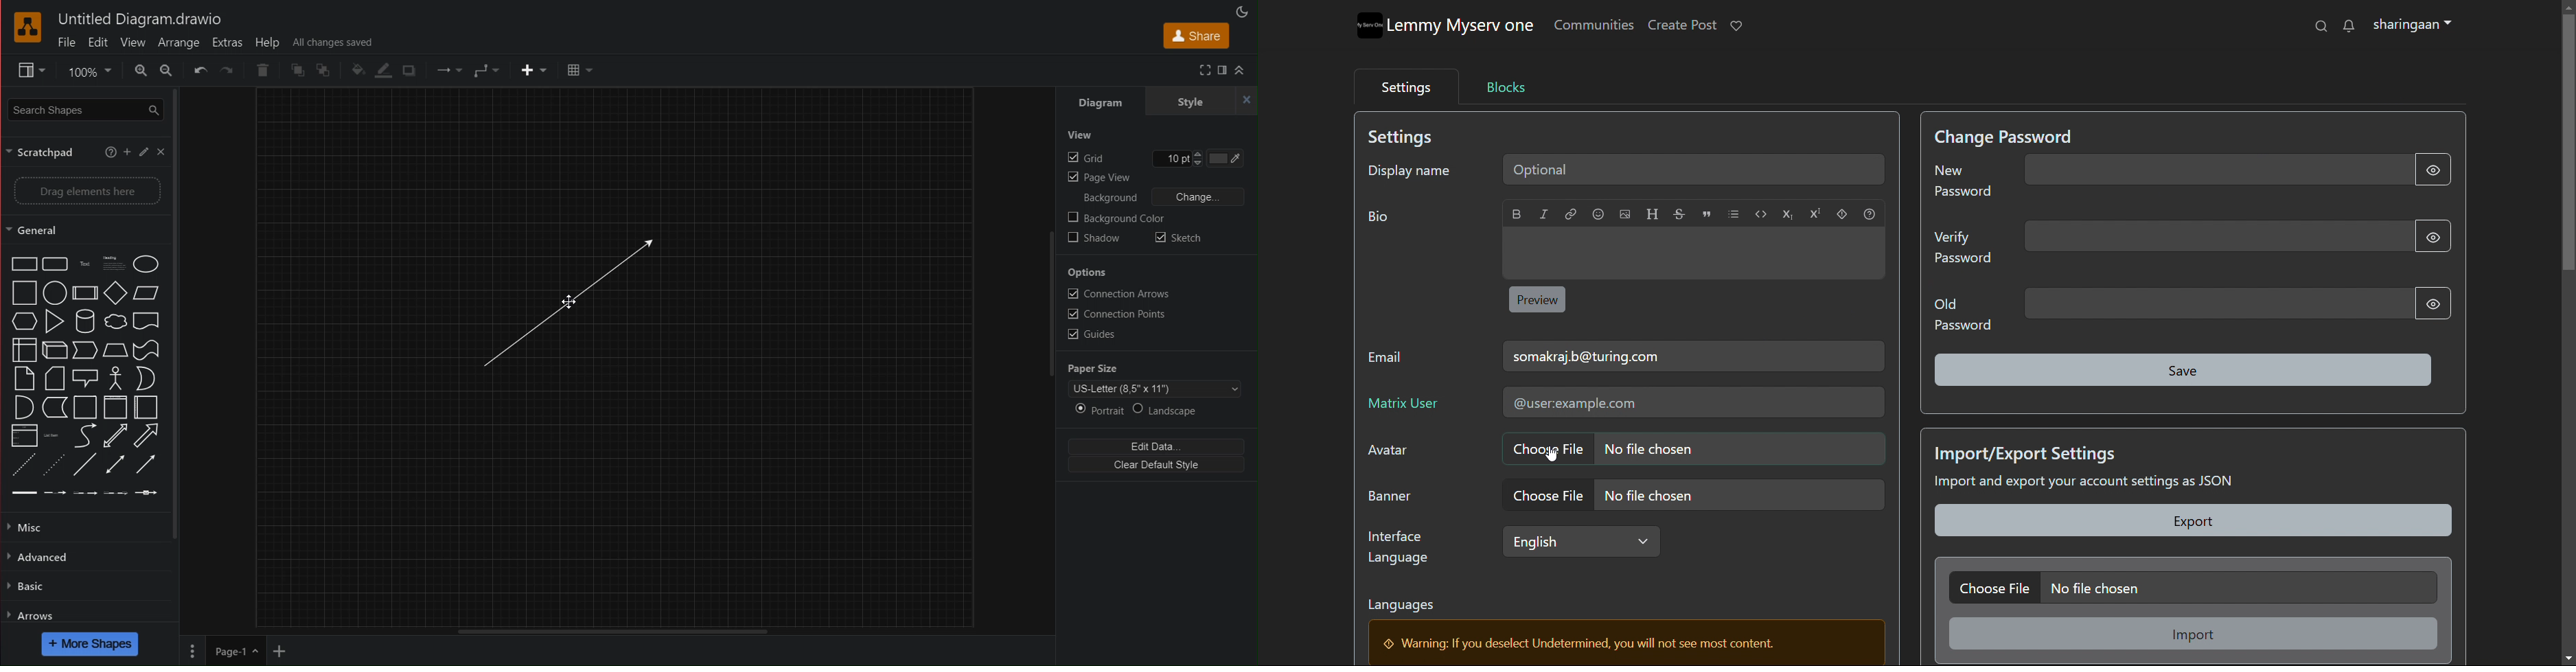  Describe the element at coordinates (381, 72) in the screenshot. I see `Line Color` at that location.